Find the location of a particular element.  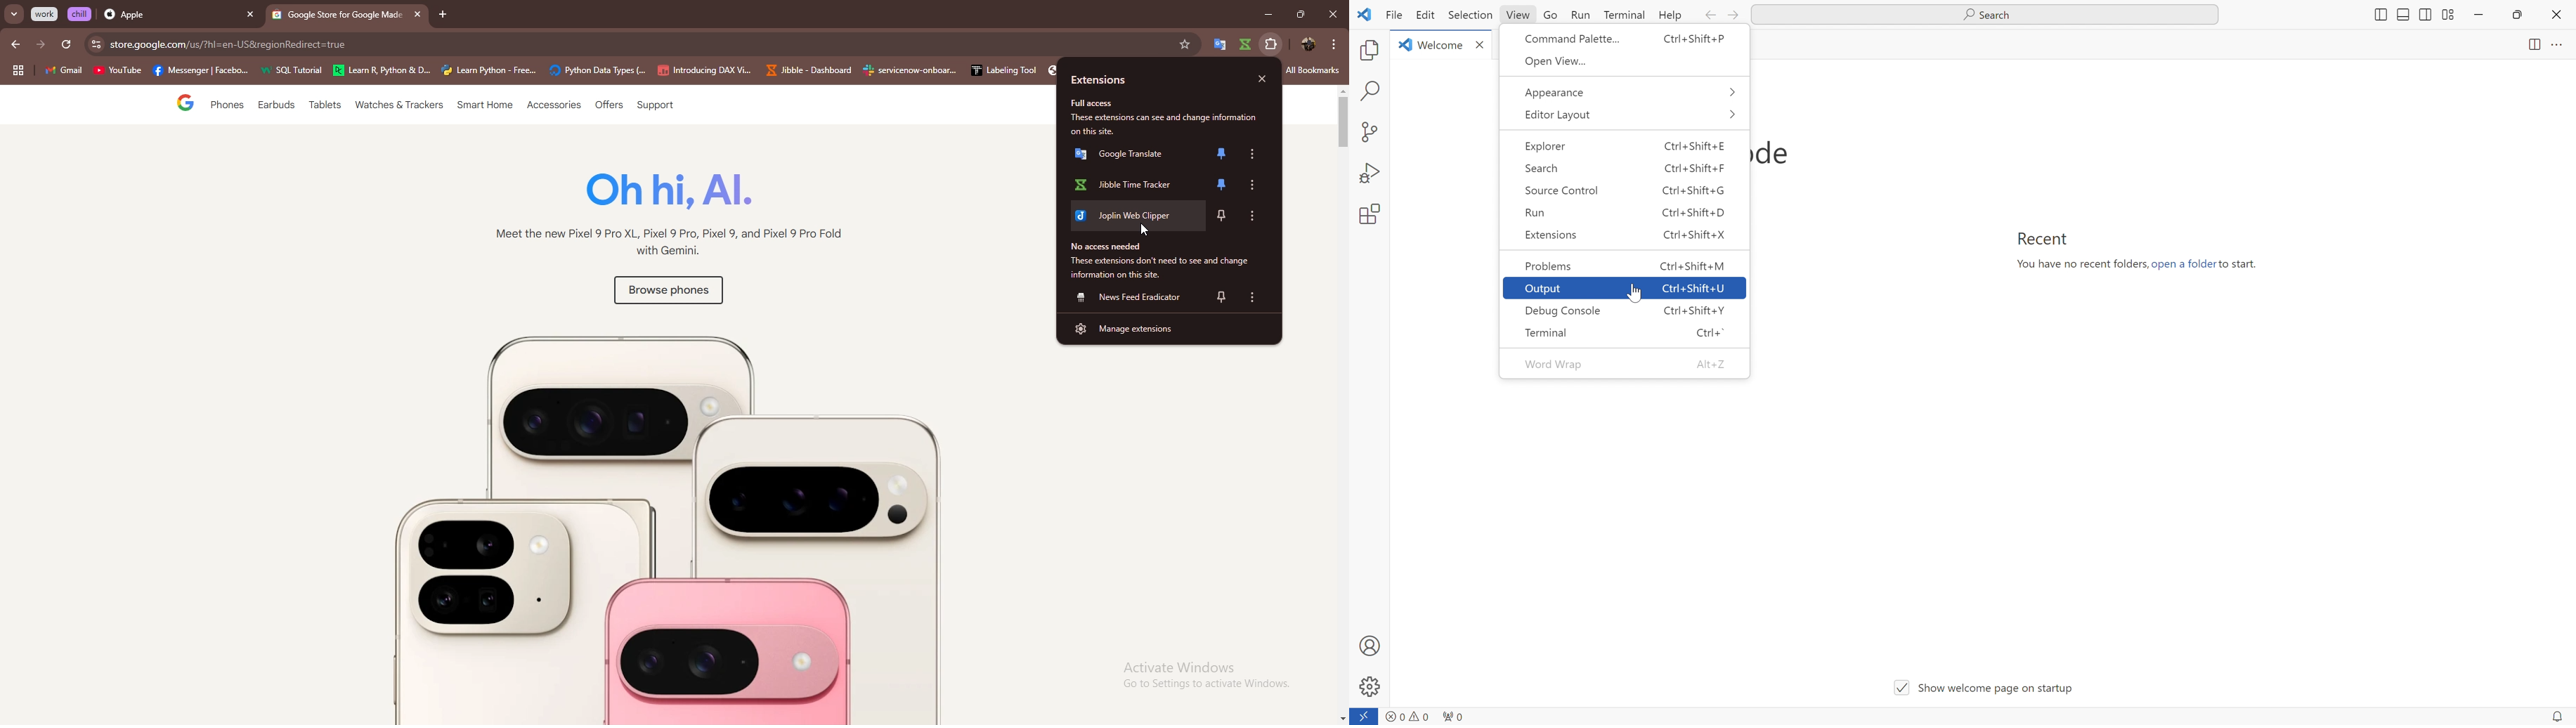

all bookmarks is located at coordinates (1313, 71).